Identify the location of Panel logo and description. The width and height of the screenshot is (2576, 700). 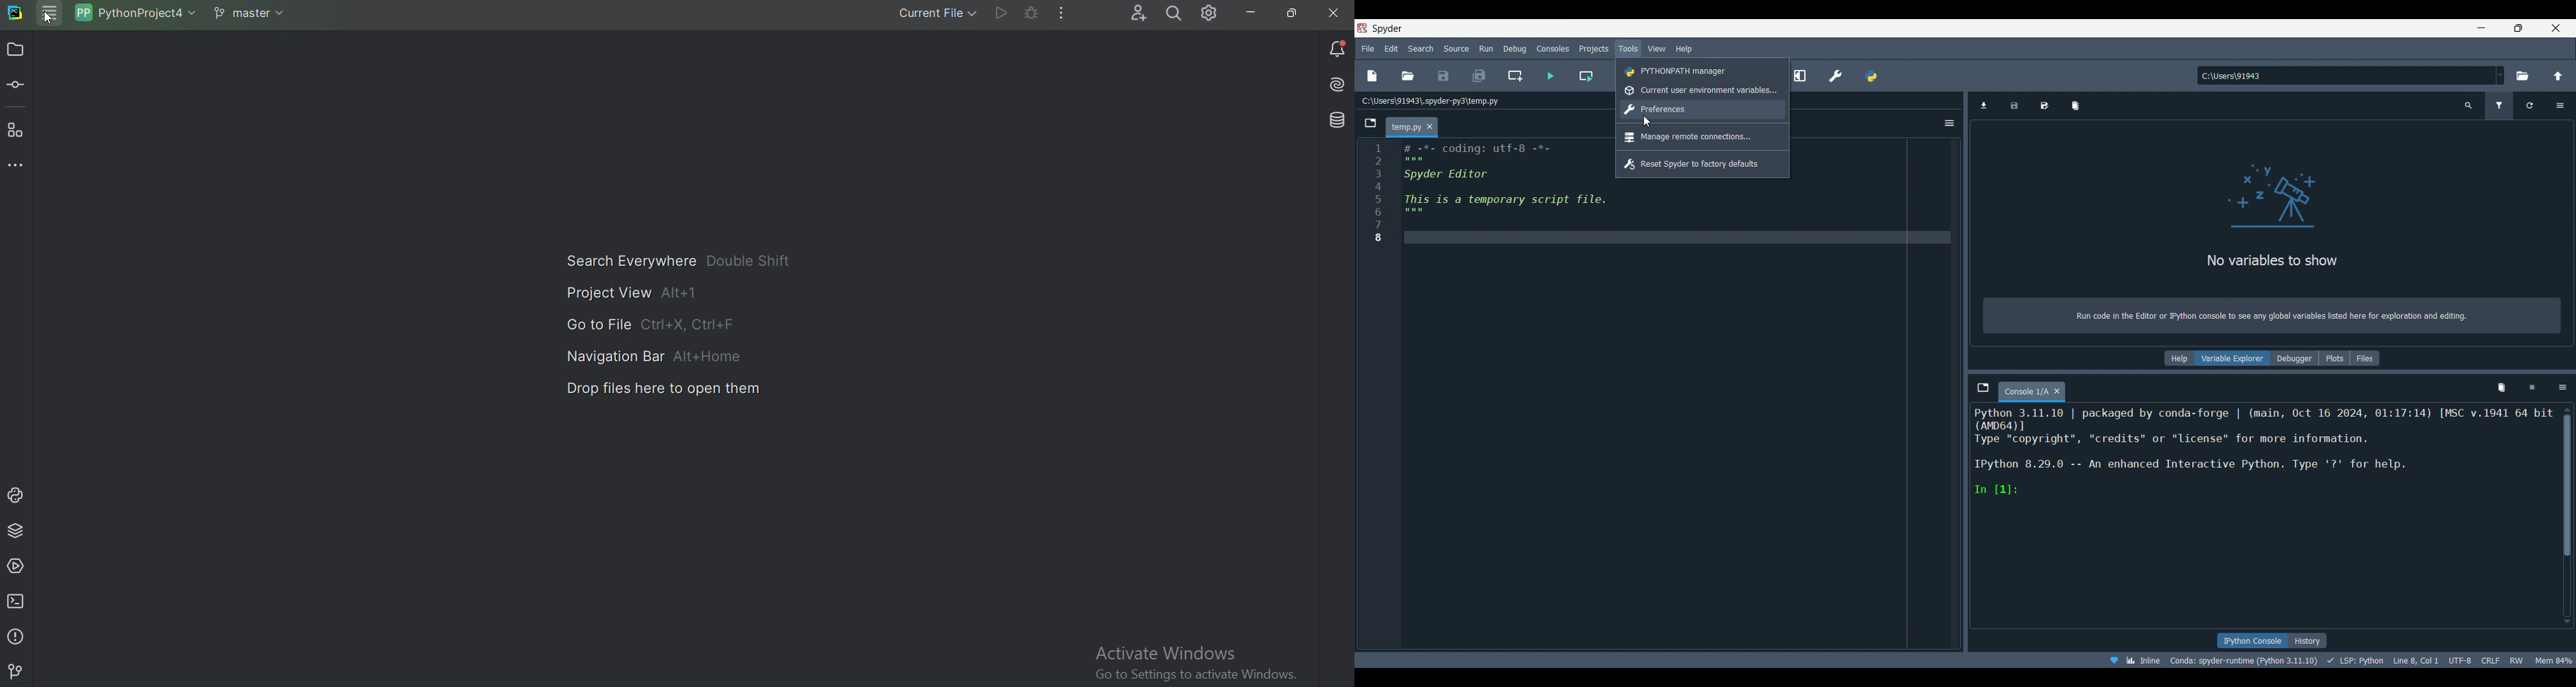
(2275, 232).